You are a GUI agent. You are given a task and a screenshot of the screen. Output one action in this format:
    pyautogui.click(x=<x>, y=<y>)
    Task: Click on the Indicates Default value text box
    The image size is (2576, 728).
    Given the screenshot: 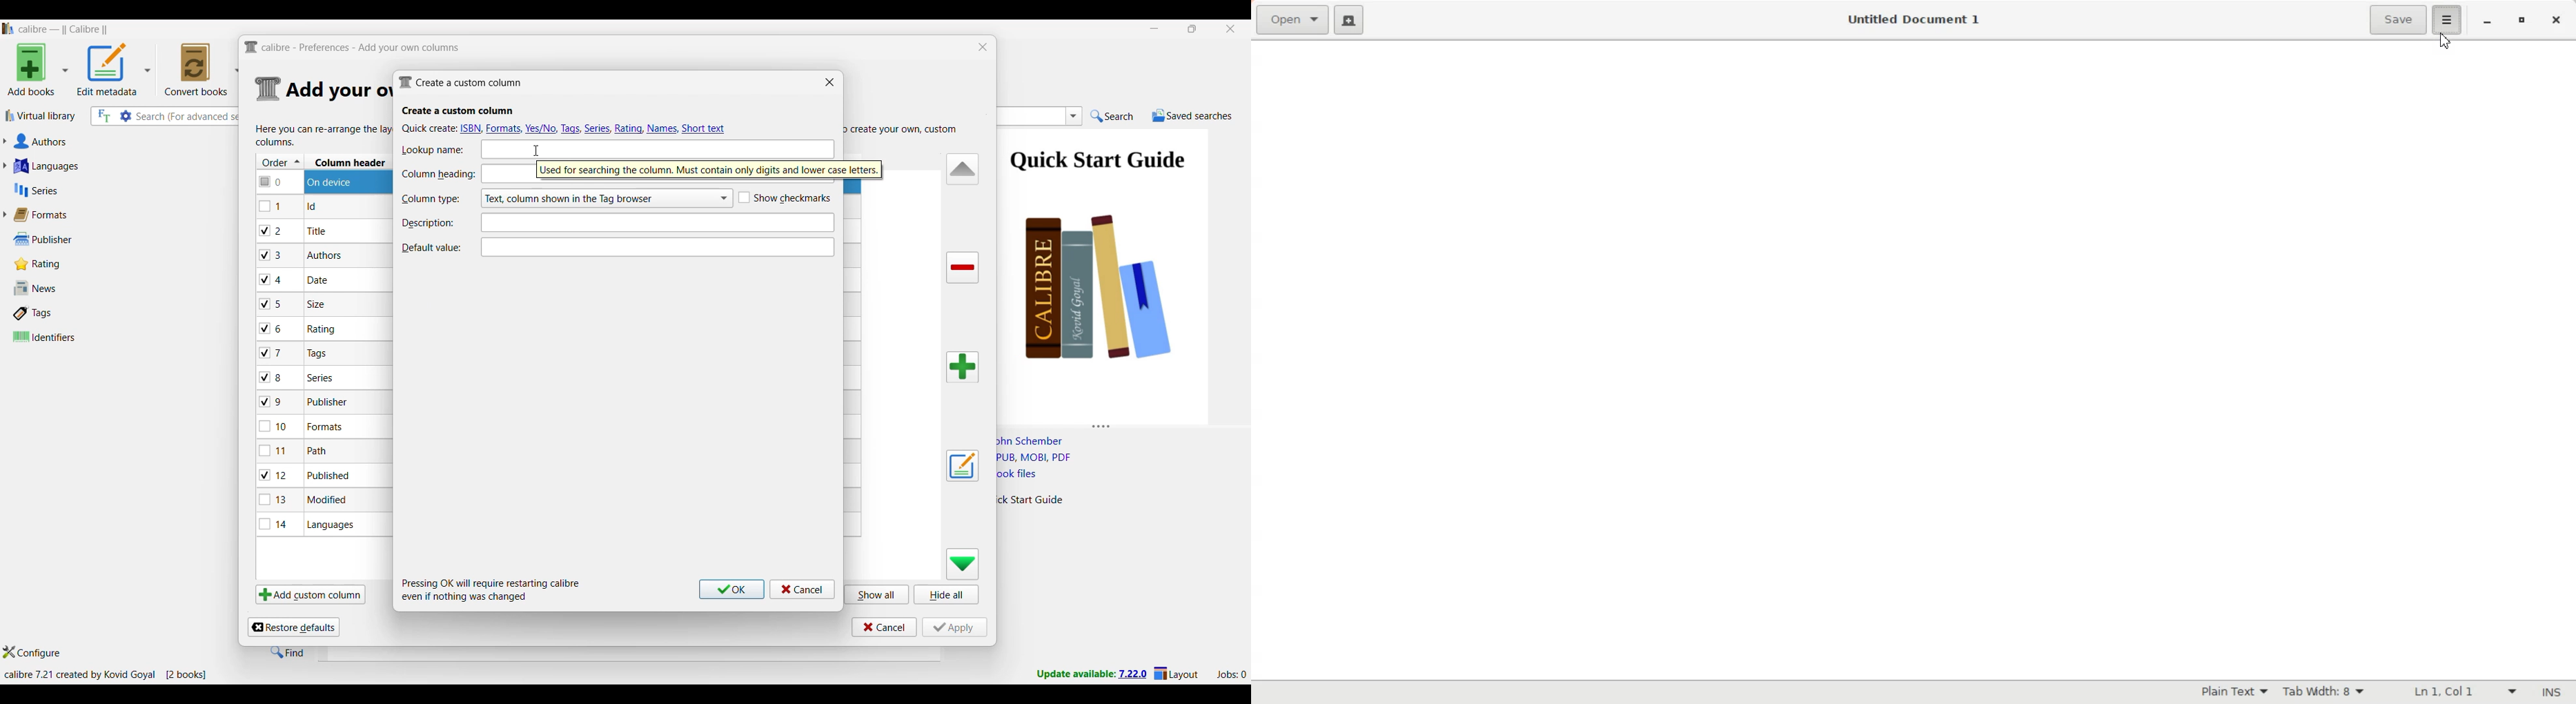 What is the action you would take?
    pyautogui.click(x=431, y=248)
    